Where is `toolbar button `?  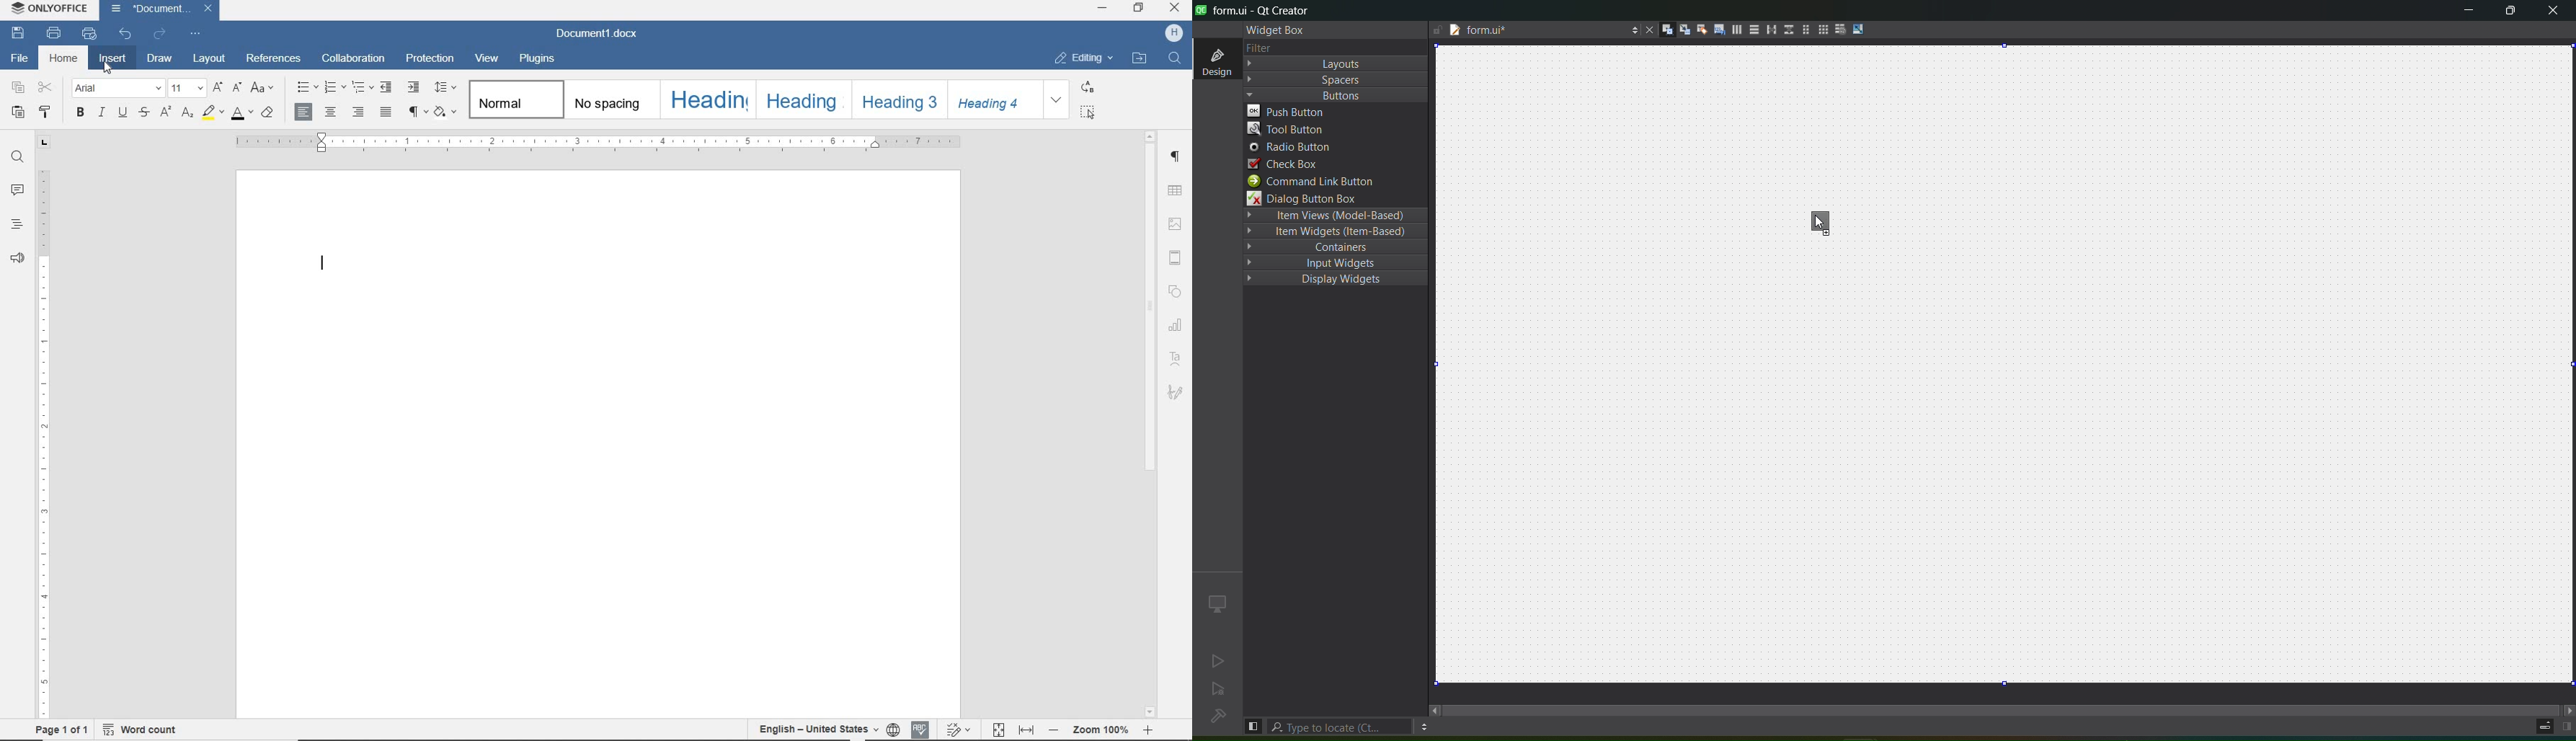
toolbar button  is located at coordinates (1824, 225).